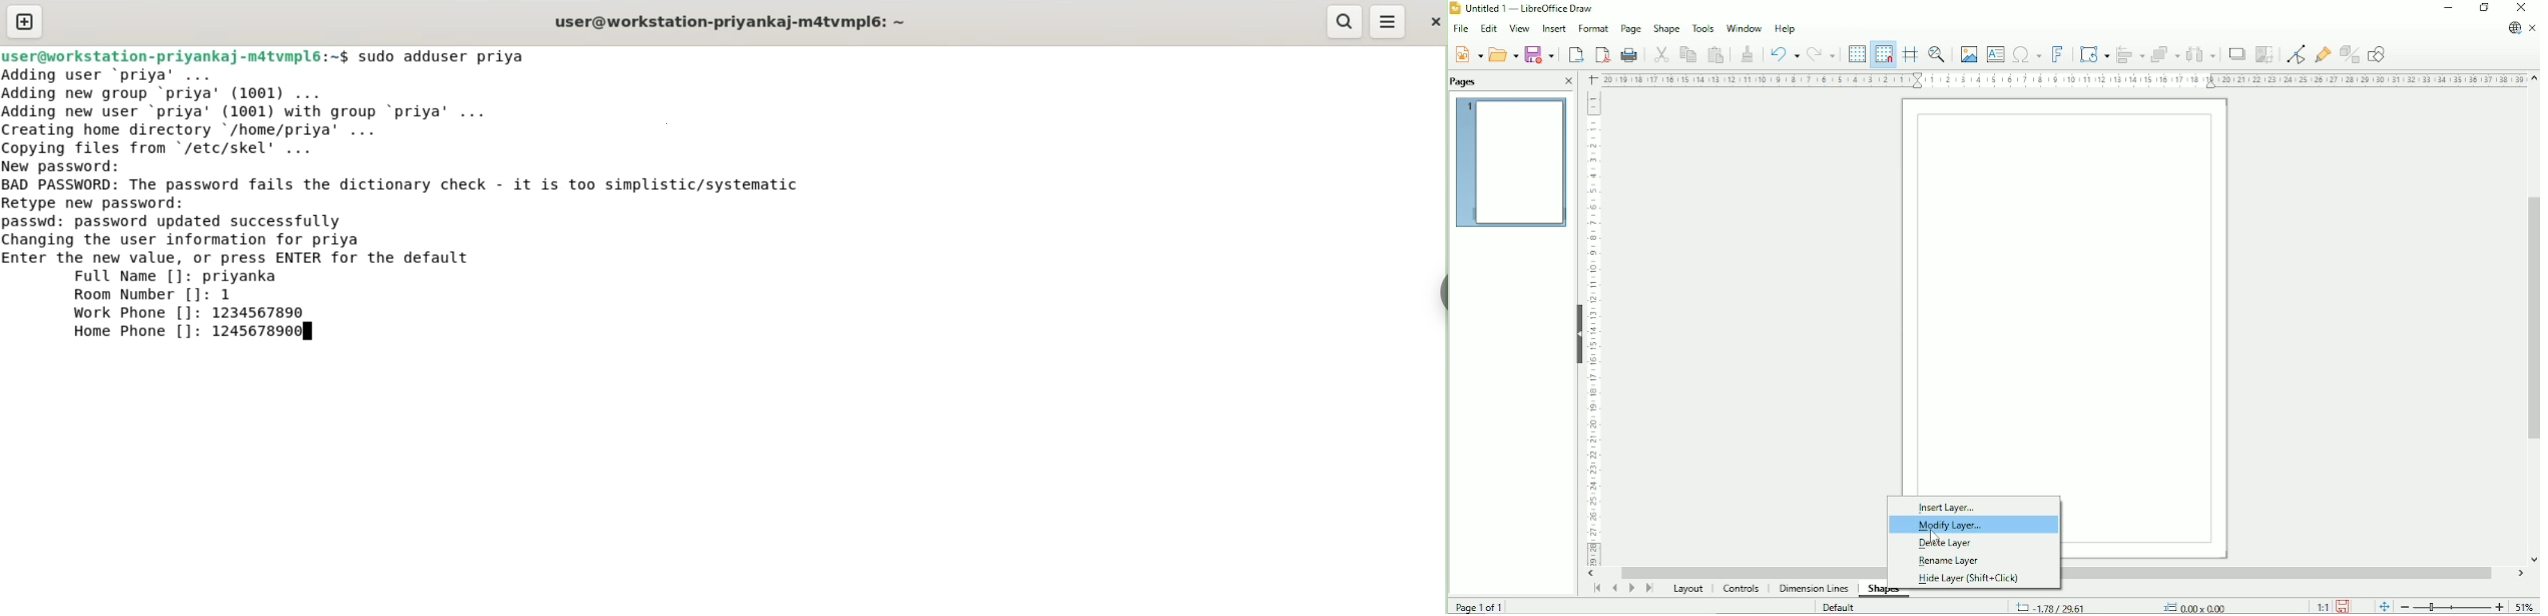  Describe the element at coordinates (1746, 52) in the screenshot. I see `Clone formatting` at that location.